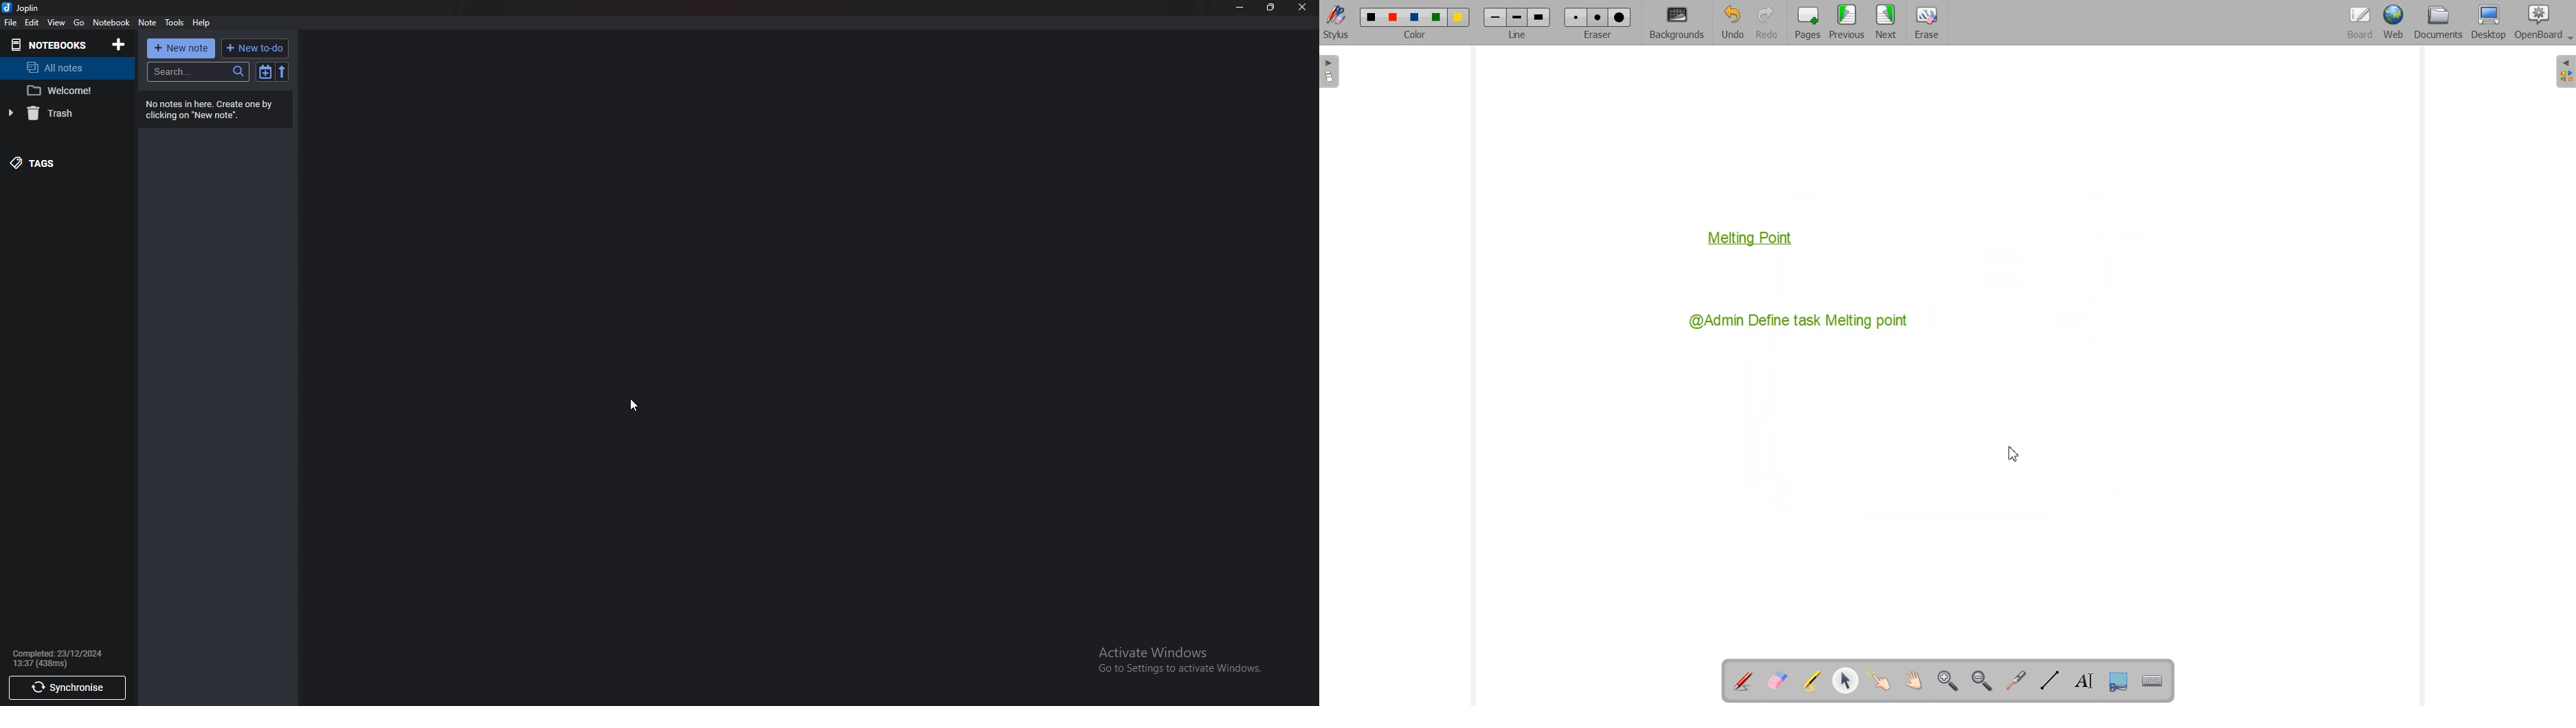  Describe the element at coordinates (50, 163) in the screenshot. I see `Tags` at that location.